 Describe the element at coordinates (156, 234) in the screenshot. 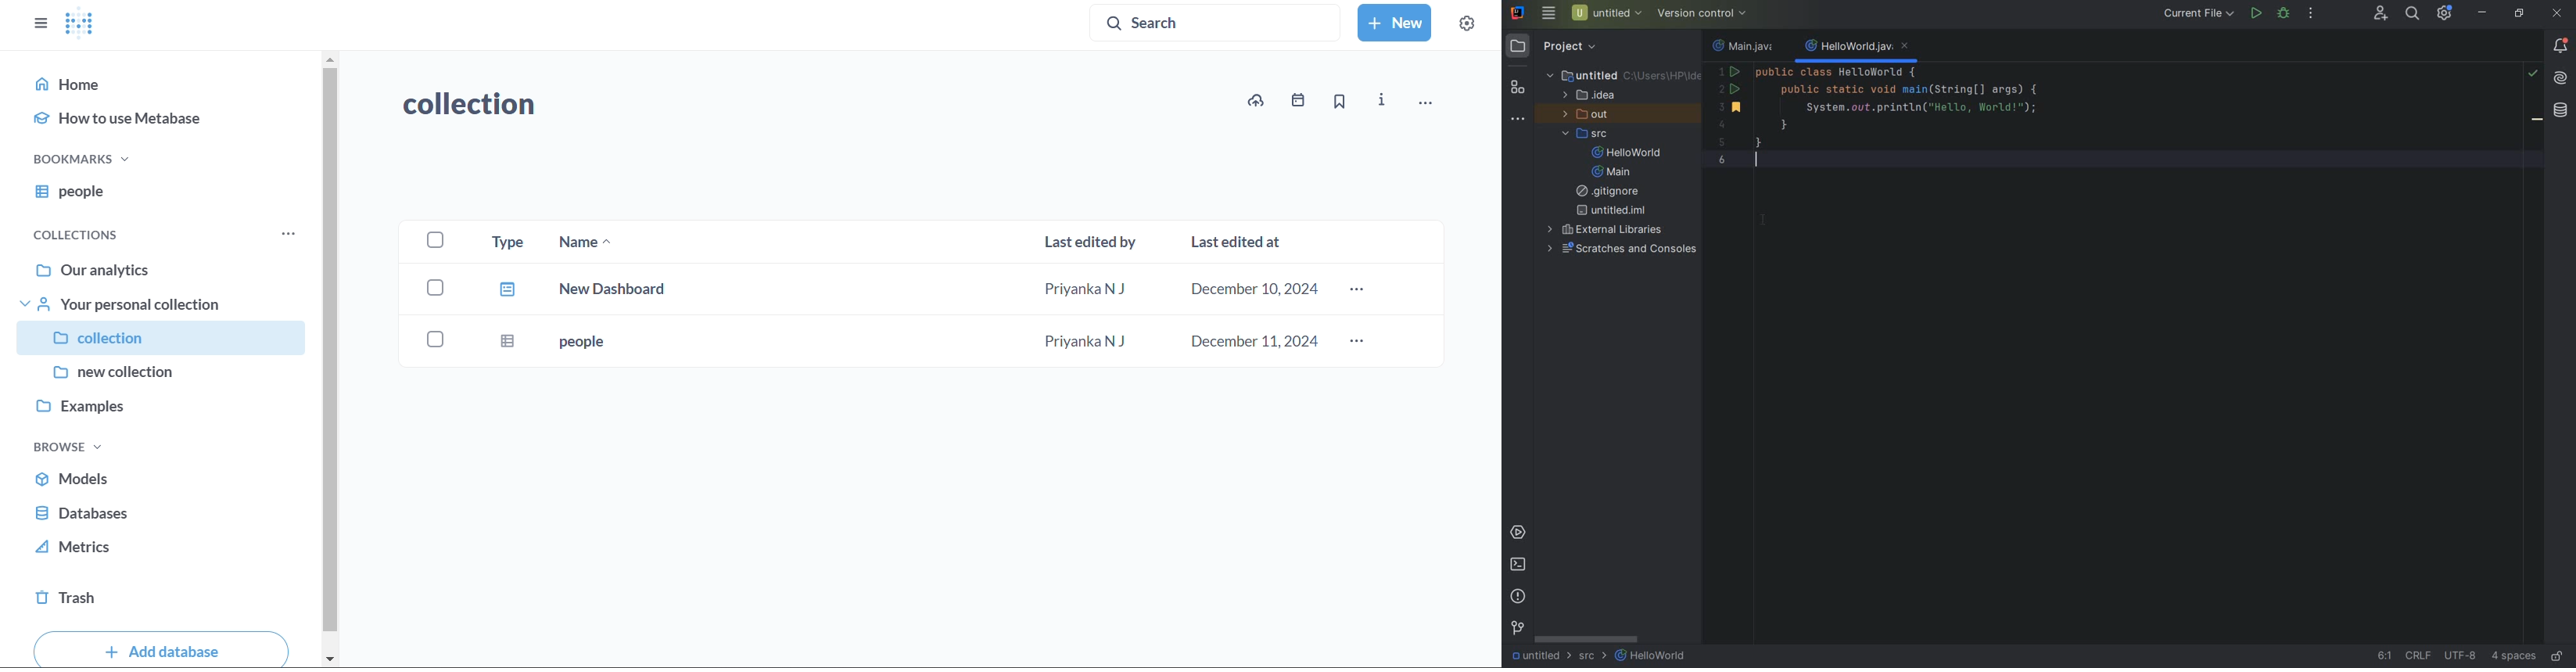

I see `collections` at that location.